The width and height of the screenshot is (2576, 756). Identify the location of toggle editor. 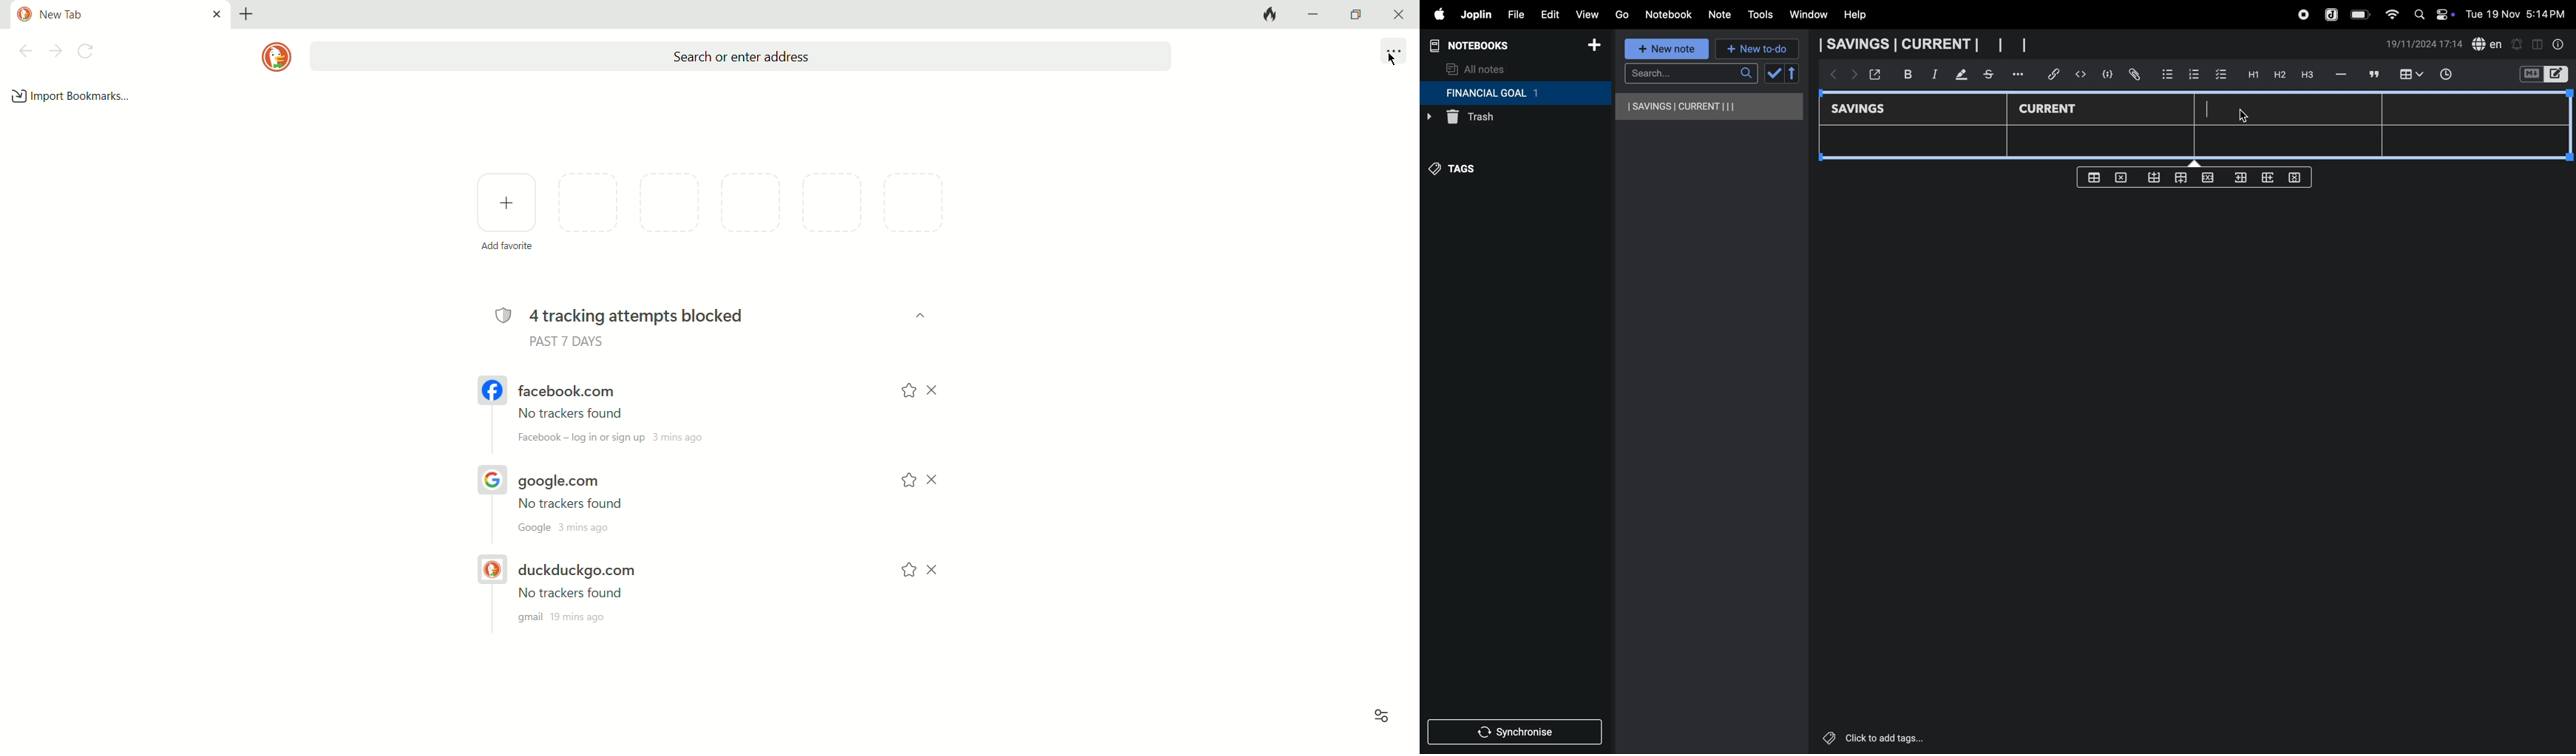
(2537, 43).